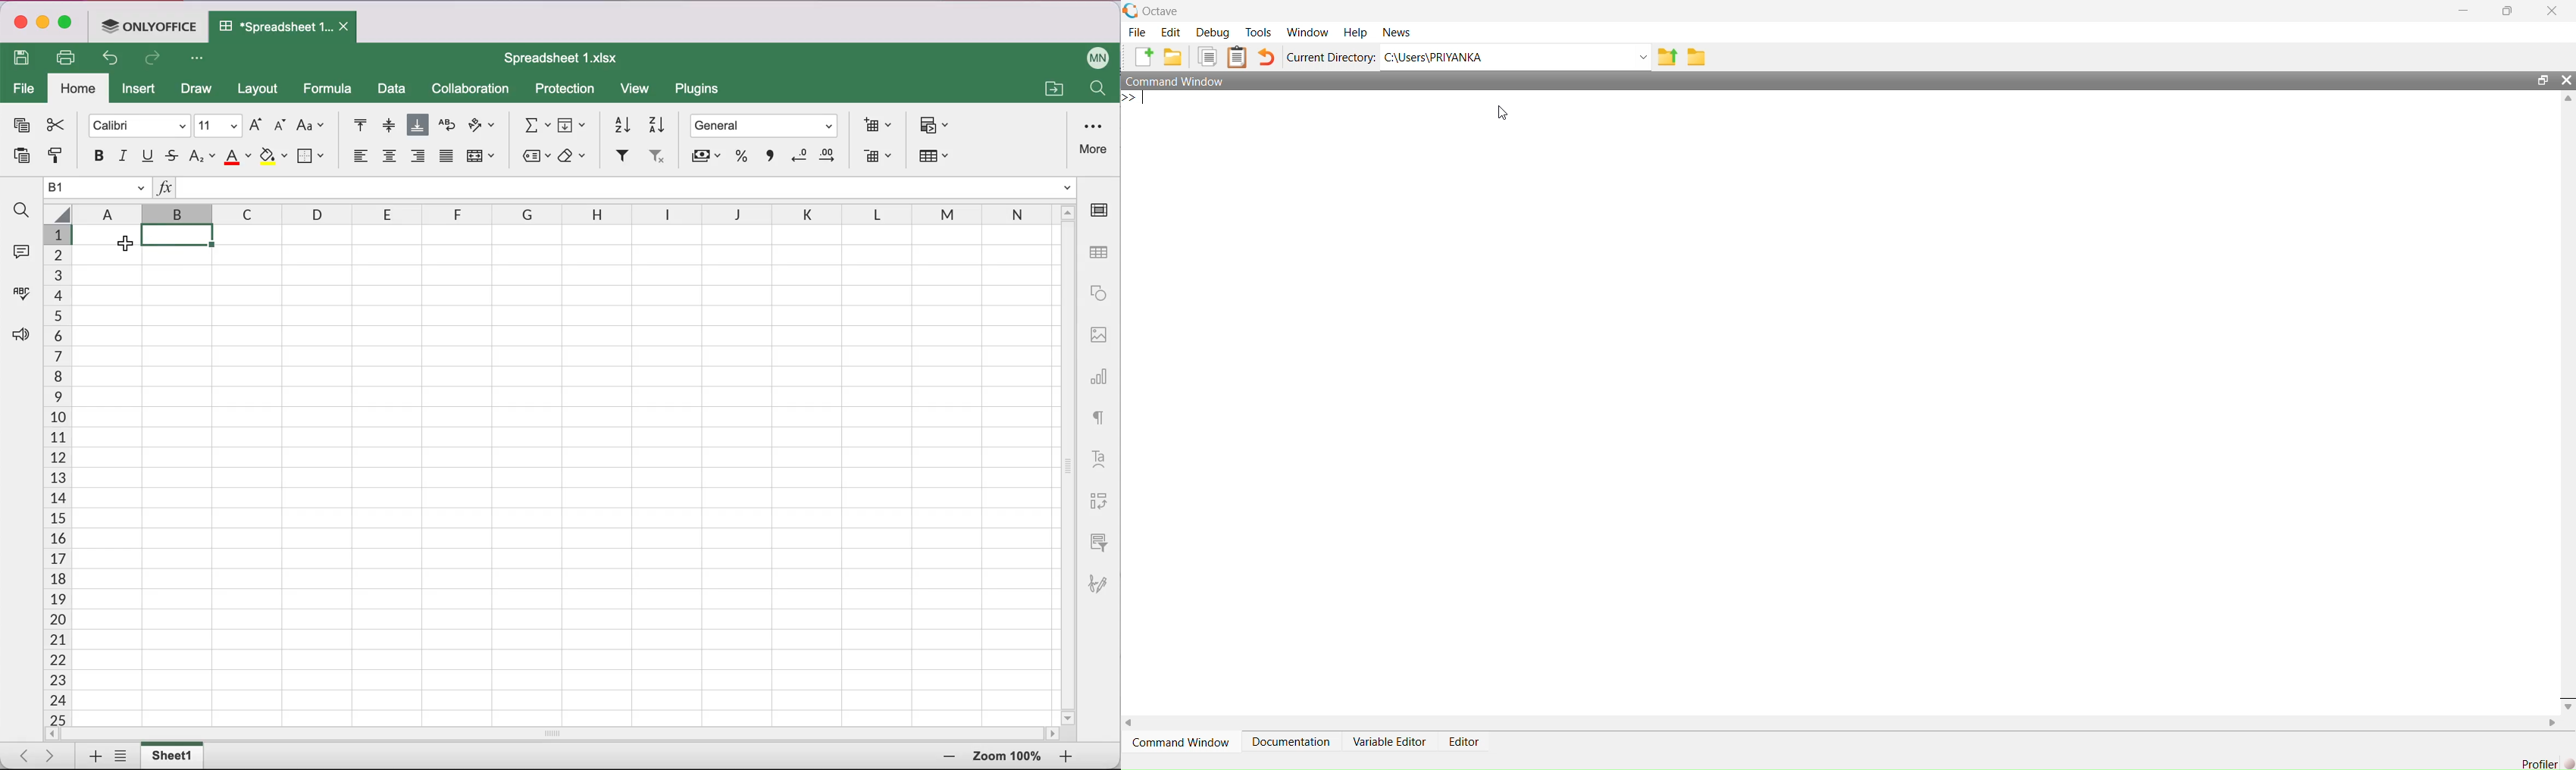 The height and width of the screenshot is (784, 2576). Describe the element at coordinates (1099, 333) in the screenshot. I see `image` at that location.